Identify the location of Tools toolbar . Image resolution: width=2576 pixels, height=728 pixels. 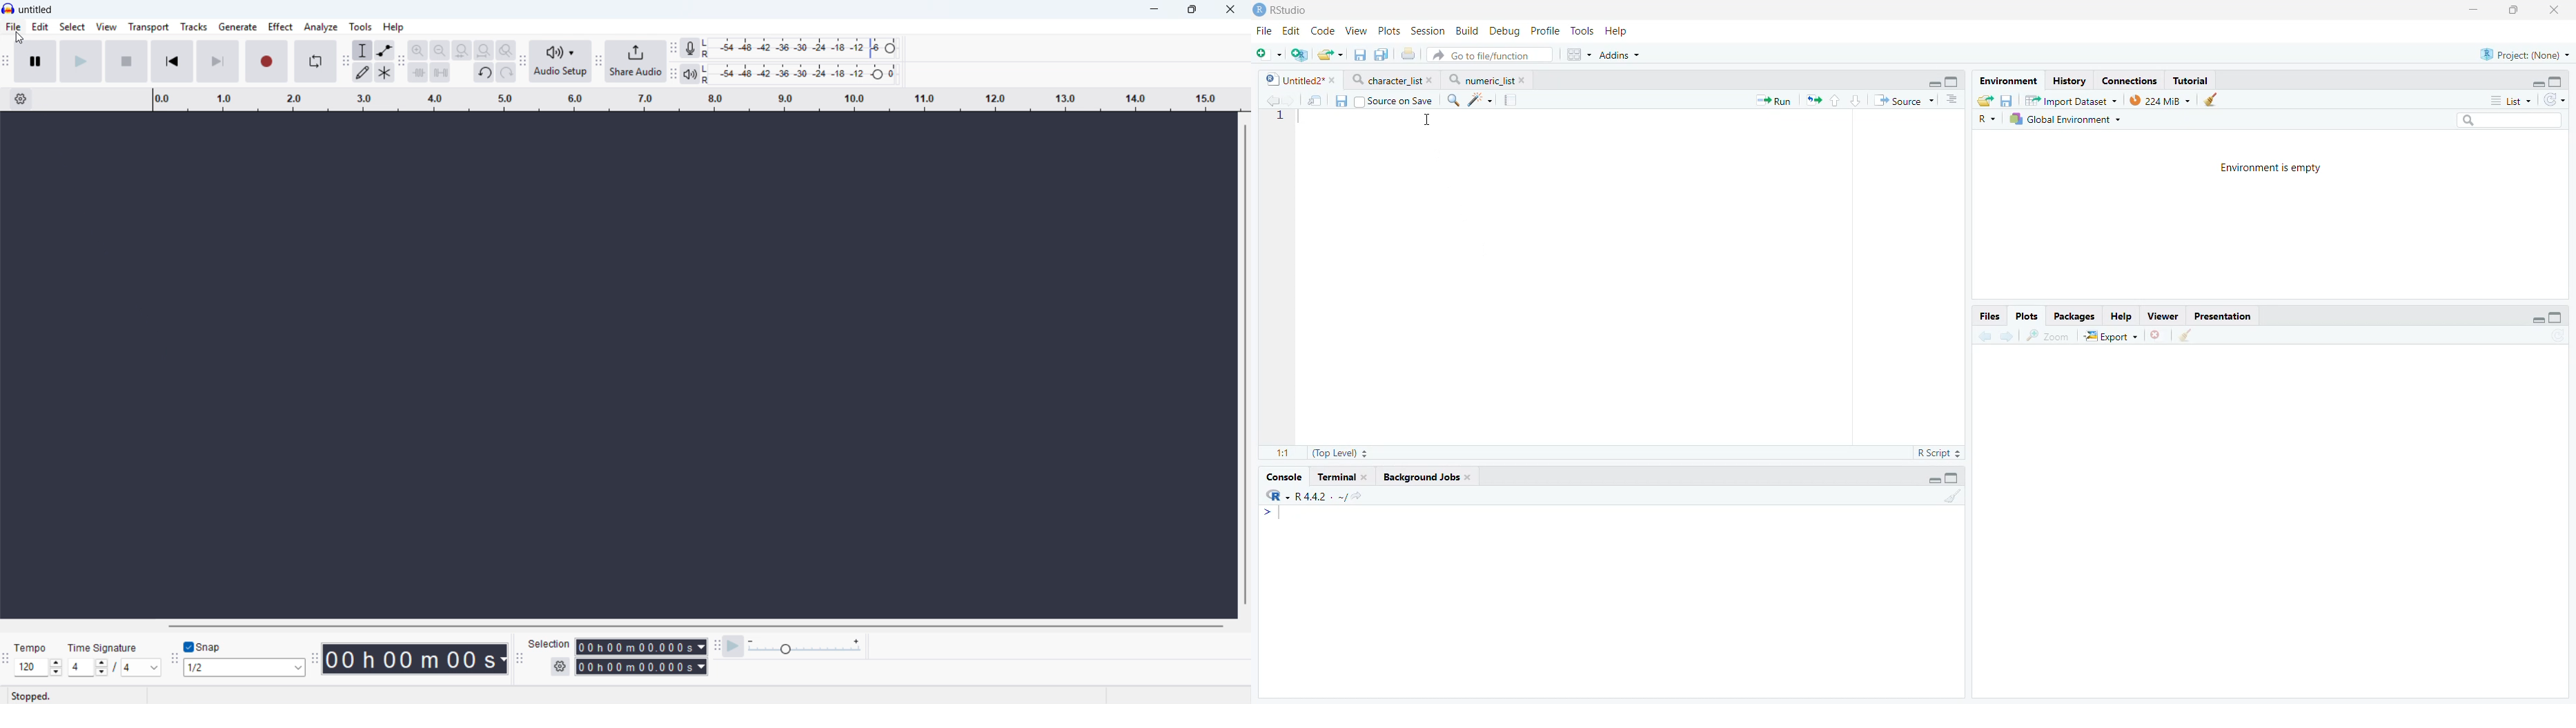
(343, 61).